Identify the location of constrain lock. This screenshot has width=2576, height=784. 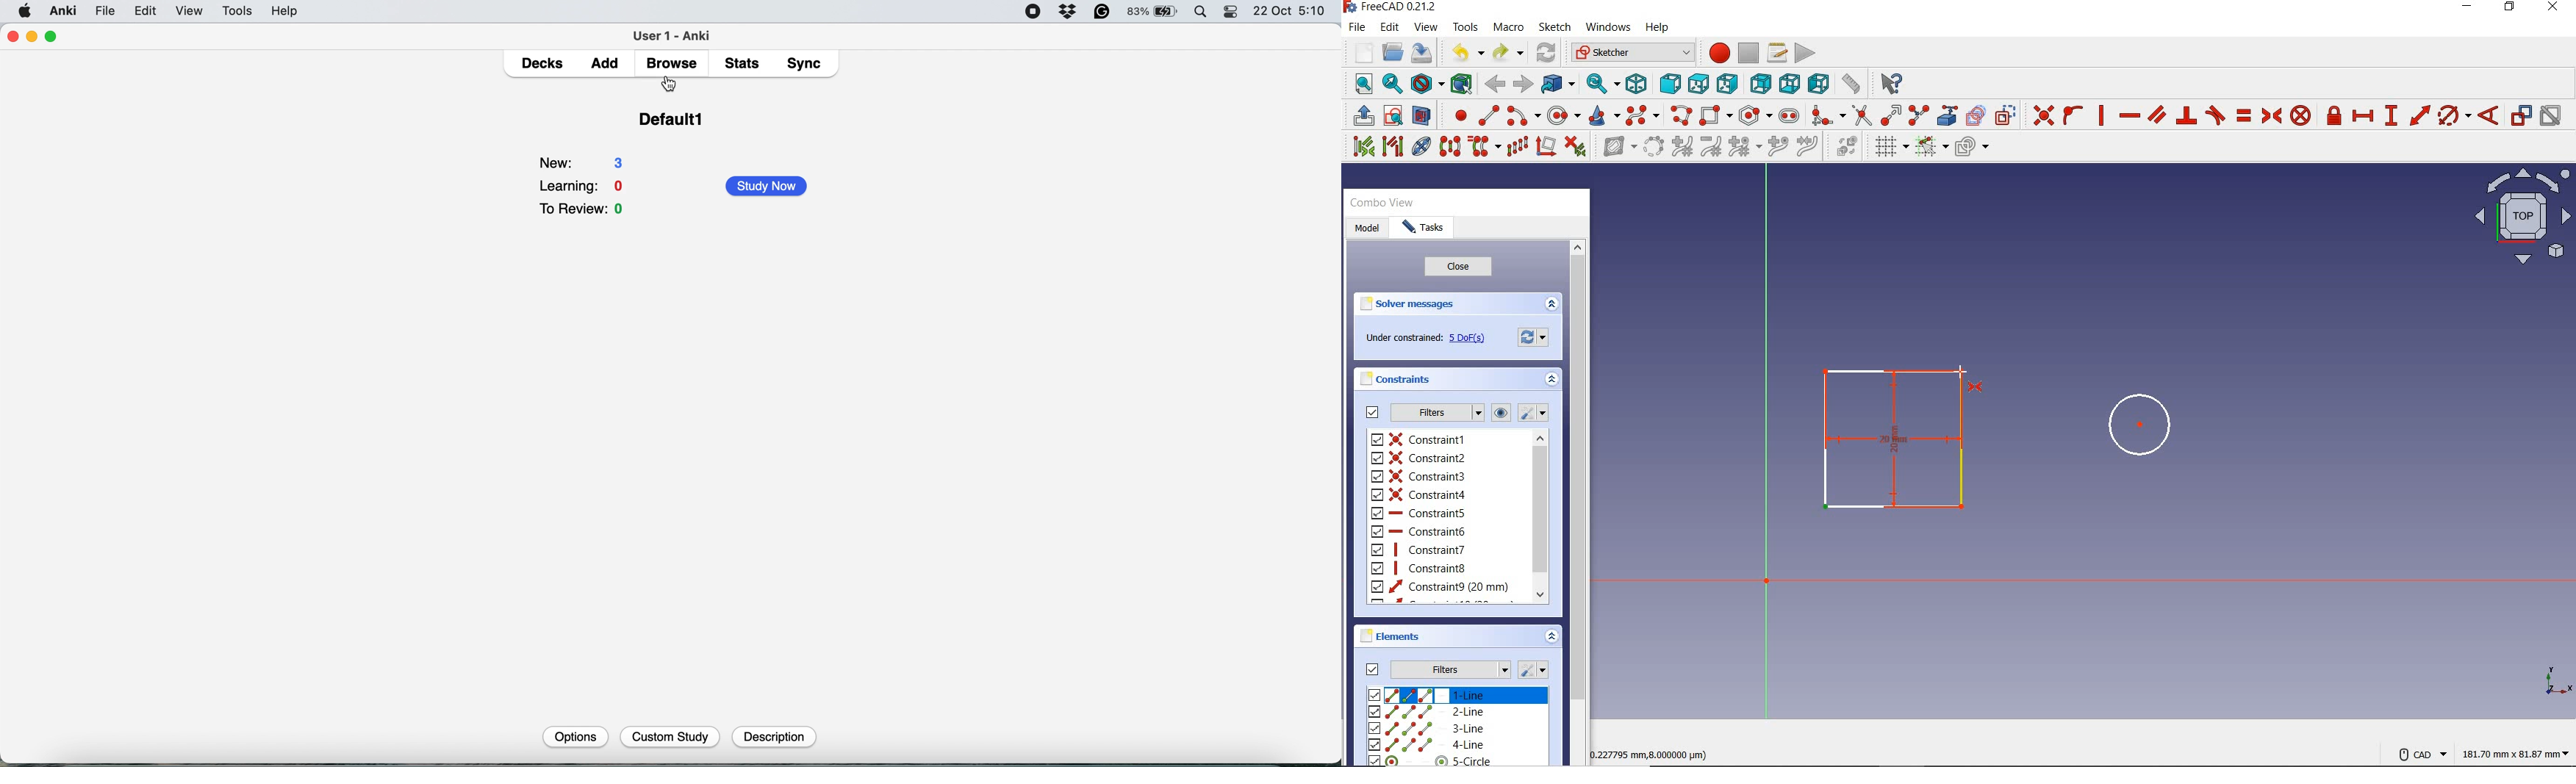
(2333, 115).